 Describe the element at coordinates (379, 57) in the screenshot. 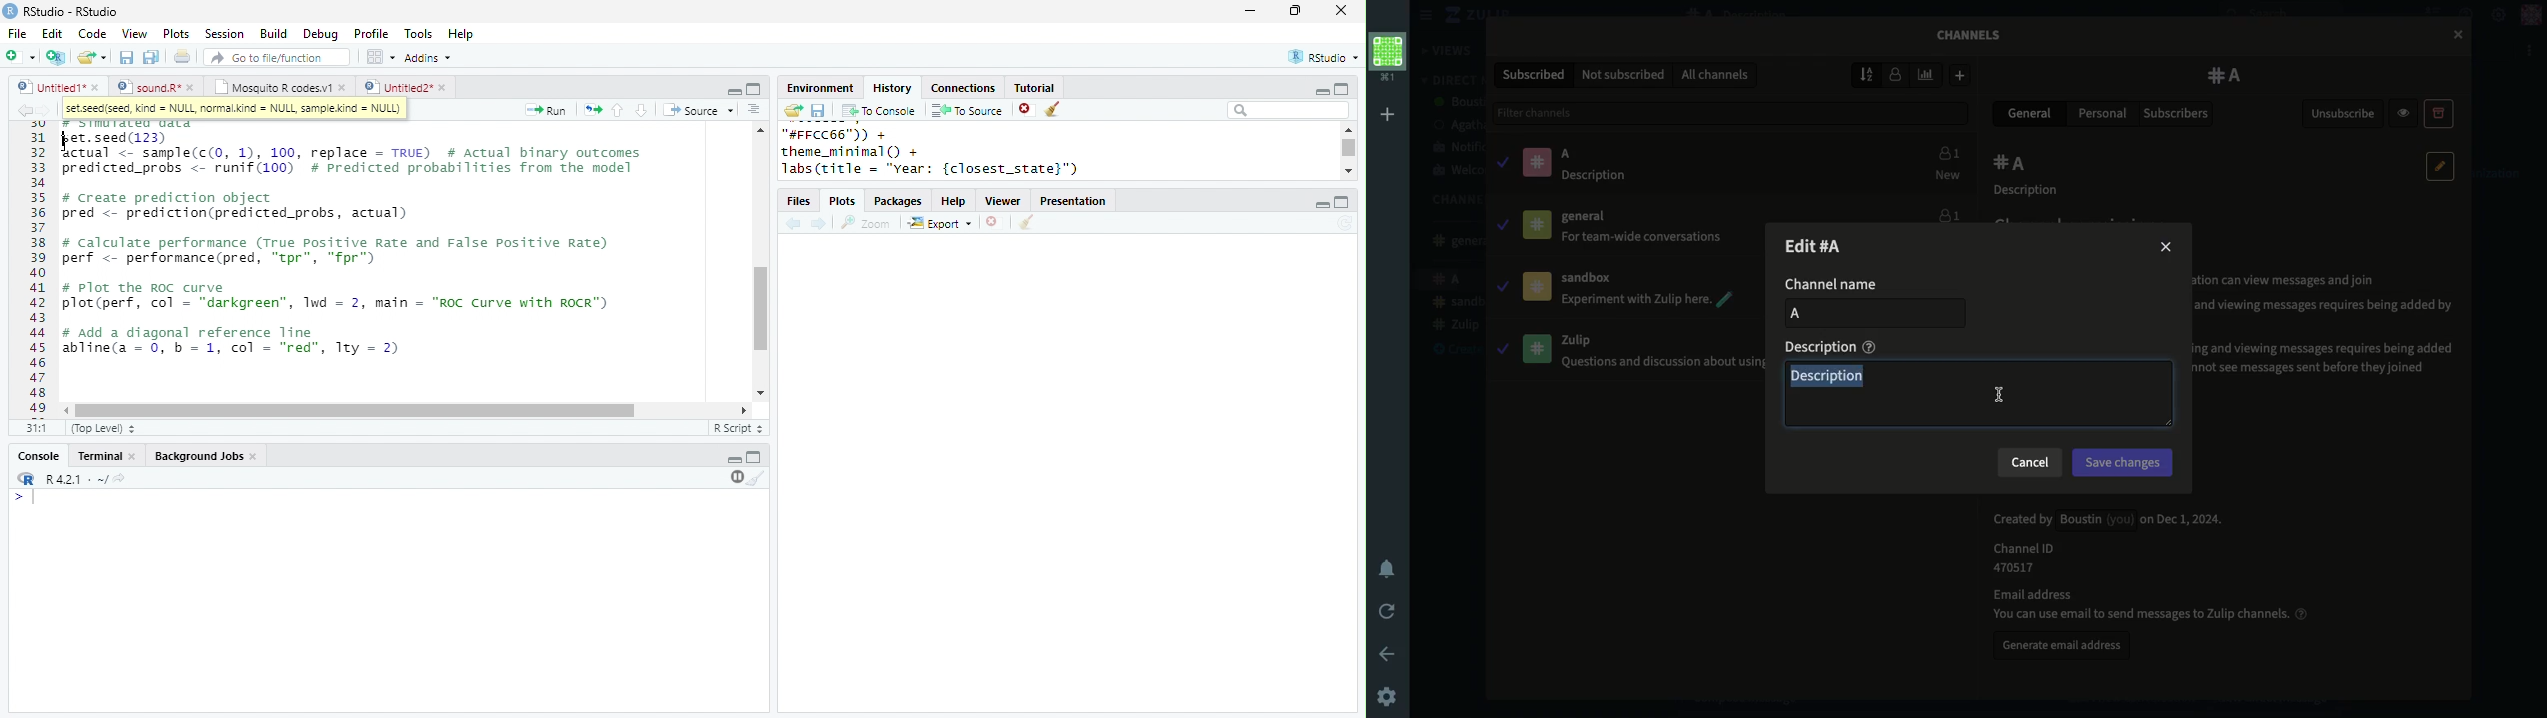

I see `options` at that location.